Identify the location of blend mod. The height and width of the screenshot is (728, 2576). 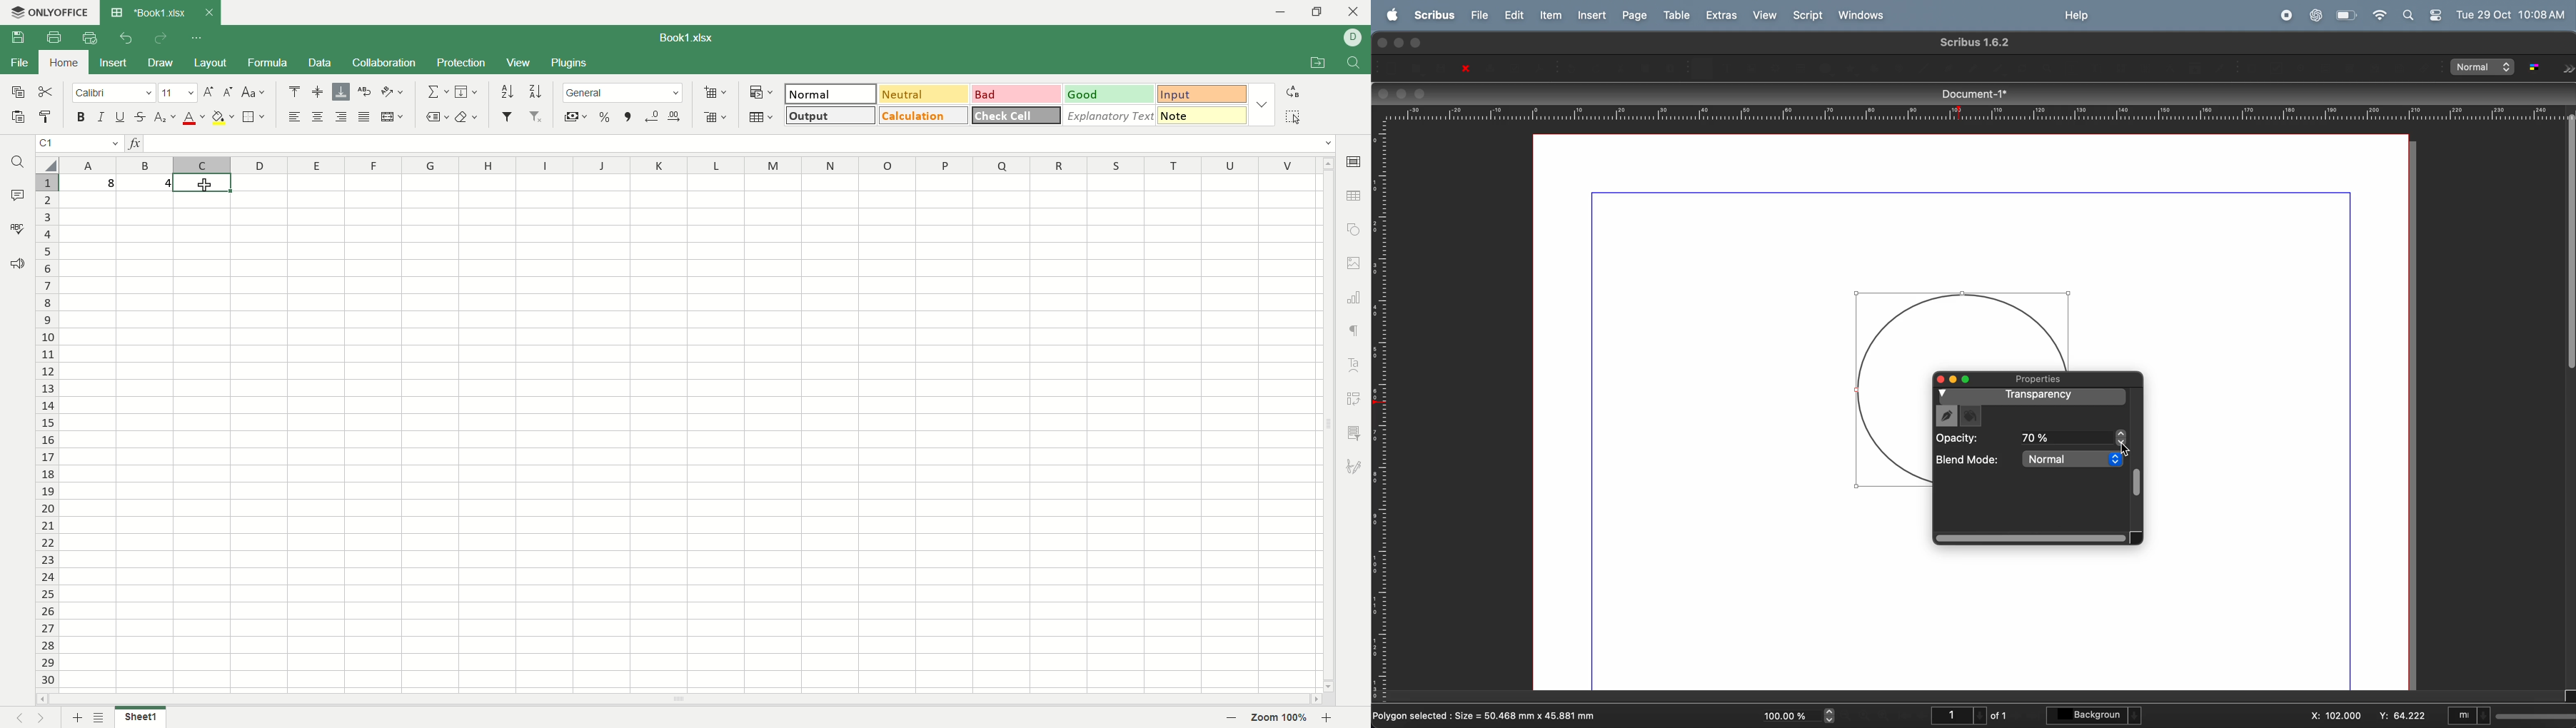
(1970, 462).